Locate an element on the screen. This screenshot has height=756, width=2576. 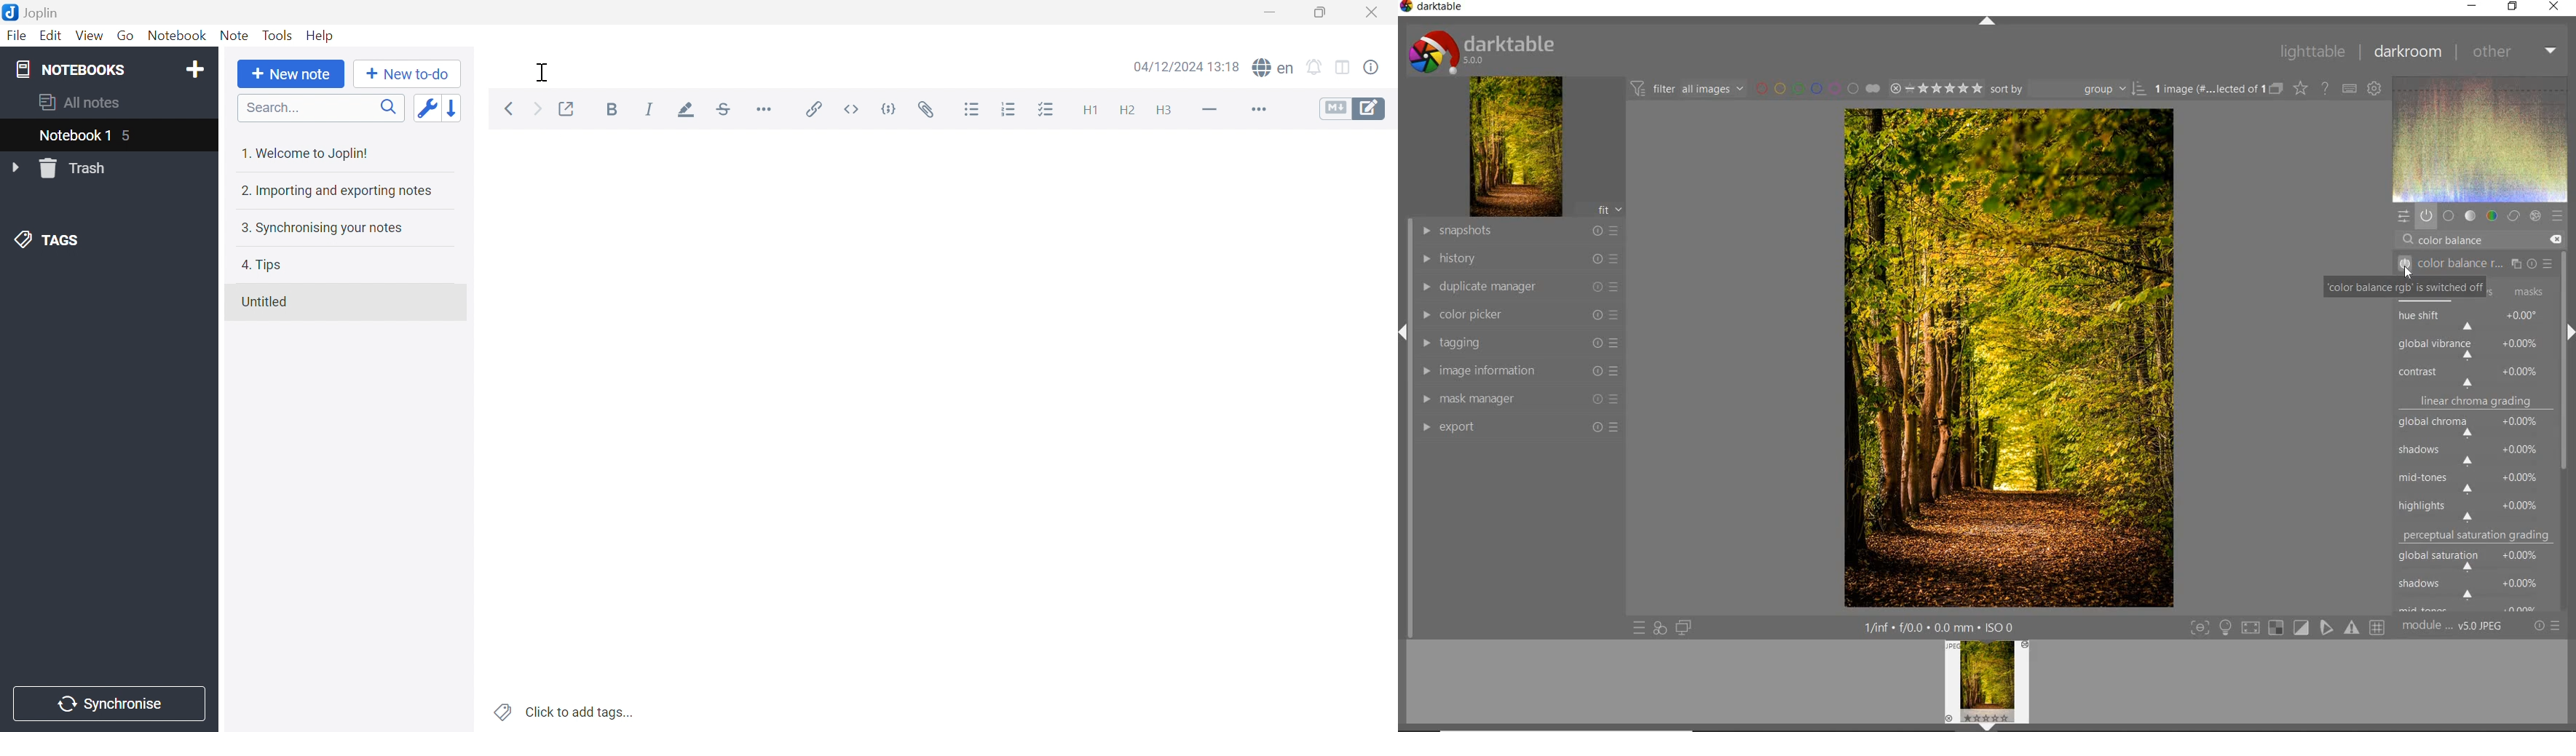
TAGS is located at coordinates (50, 239).